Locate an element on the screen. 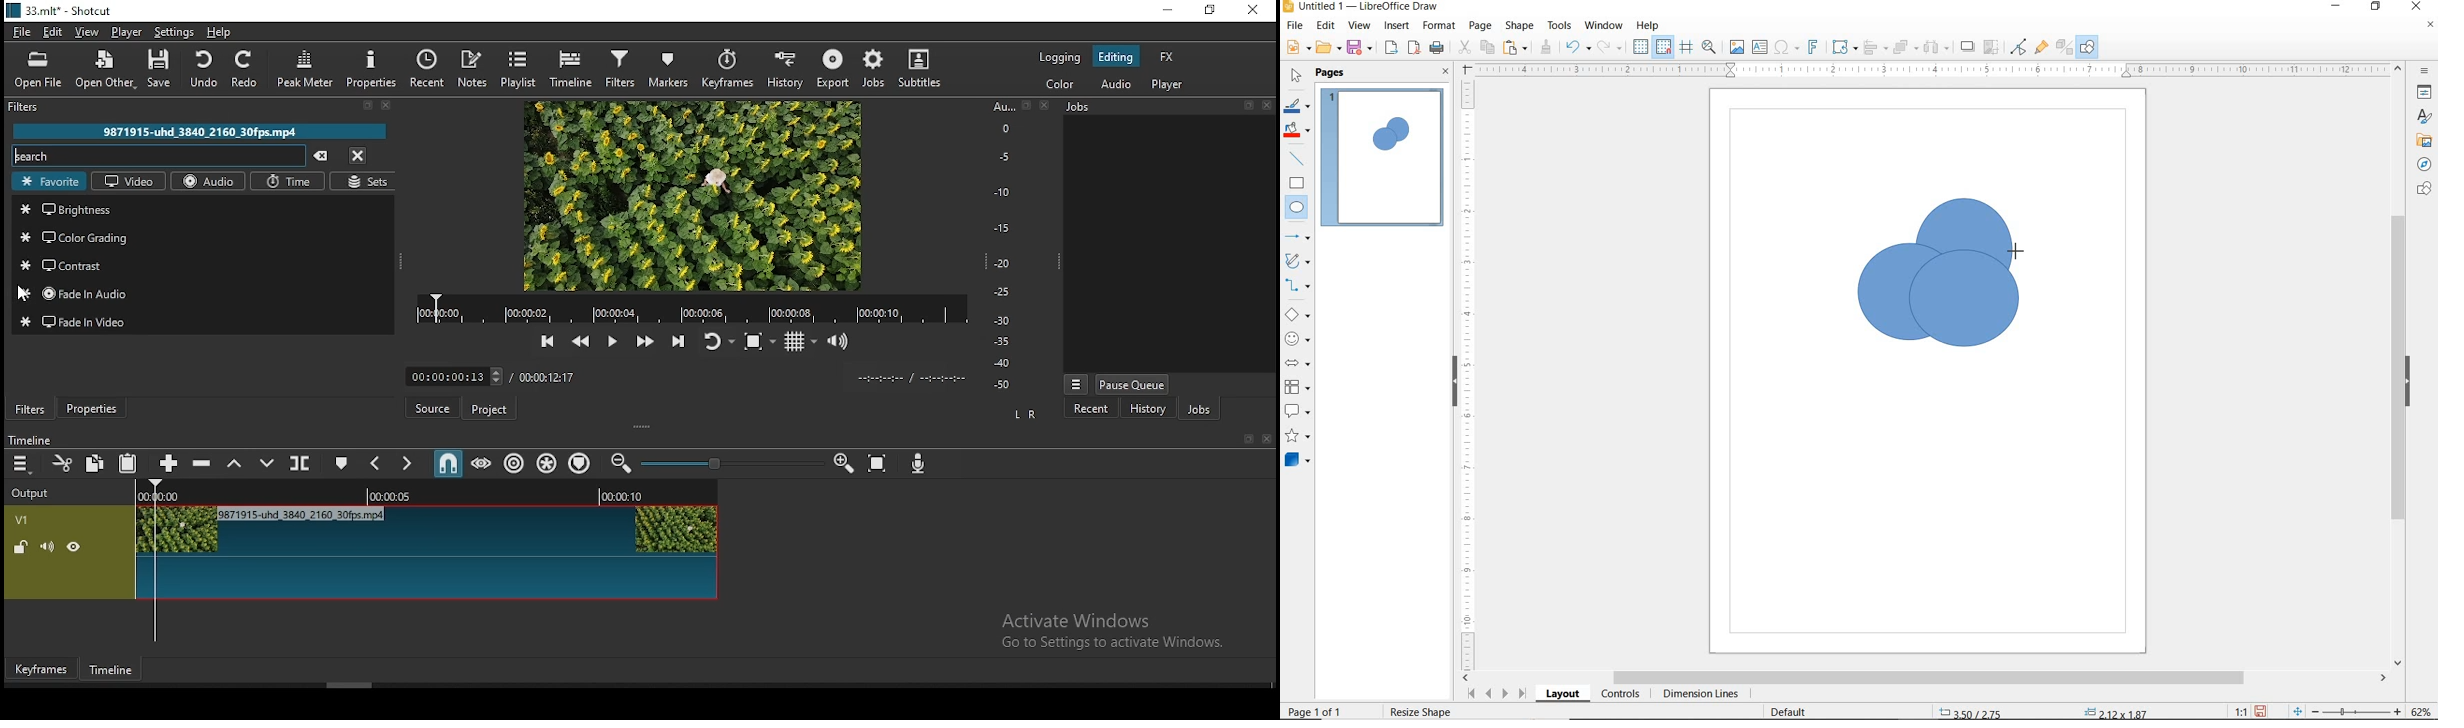 The width and height of the screenshot is (2464, 728). CURVES AND POLYGONS is located at coordinates (1297, 262).